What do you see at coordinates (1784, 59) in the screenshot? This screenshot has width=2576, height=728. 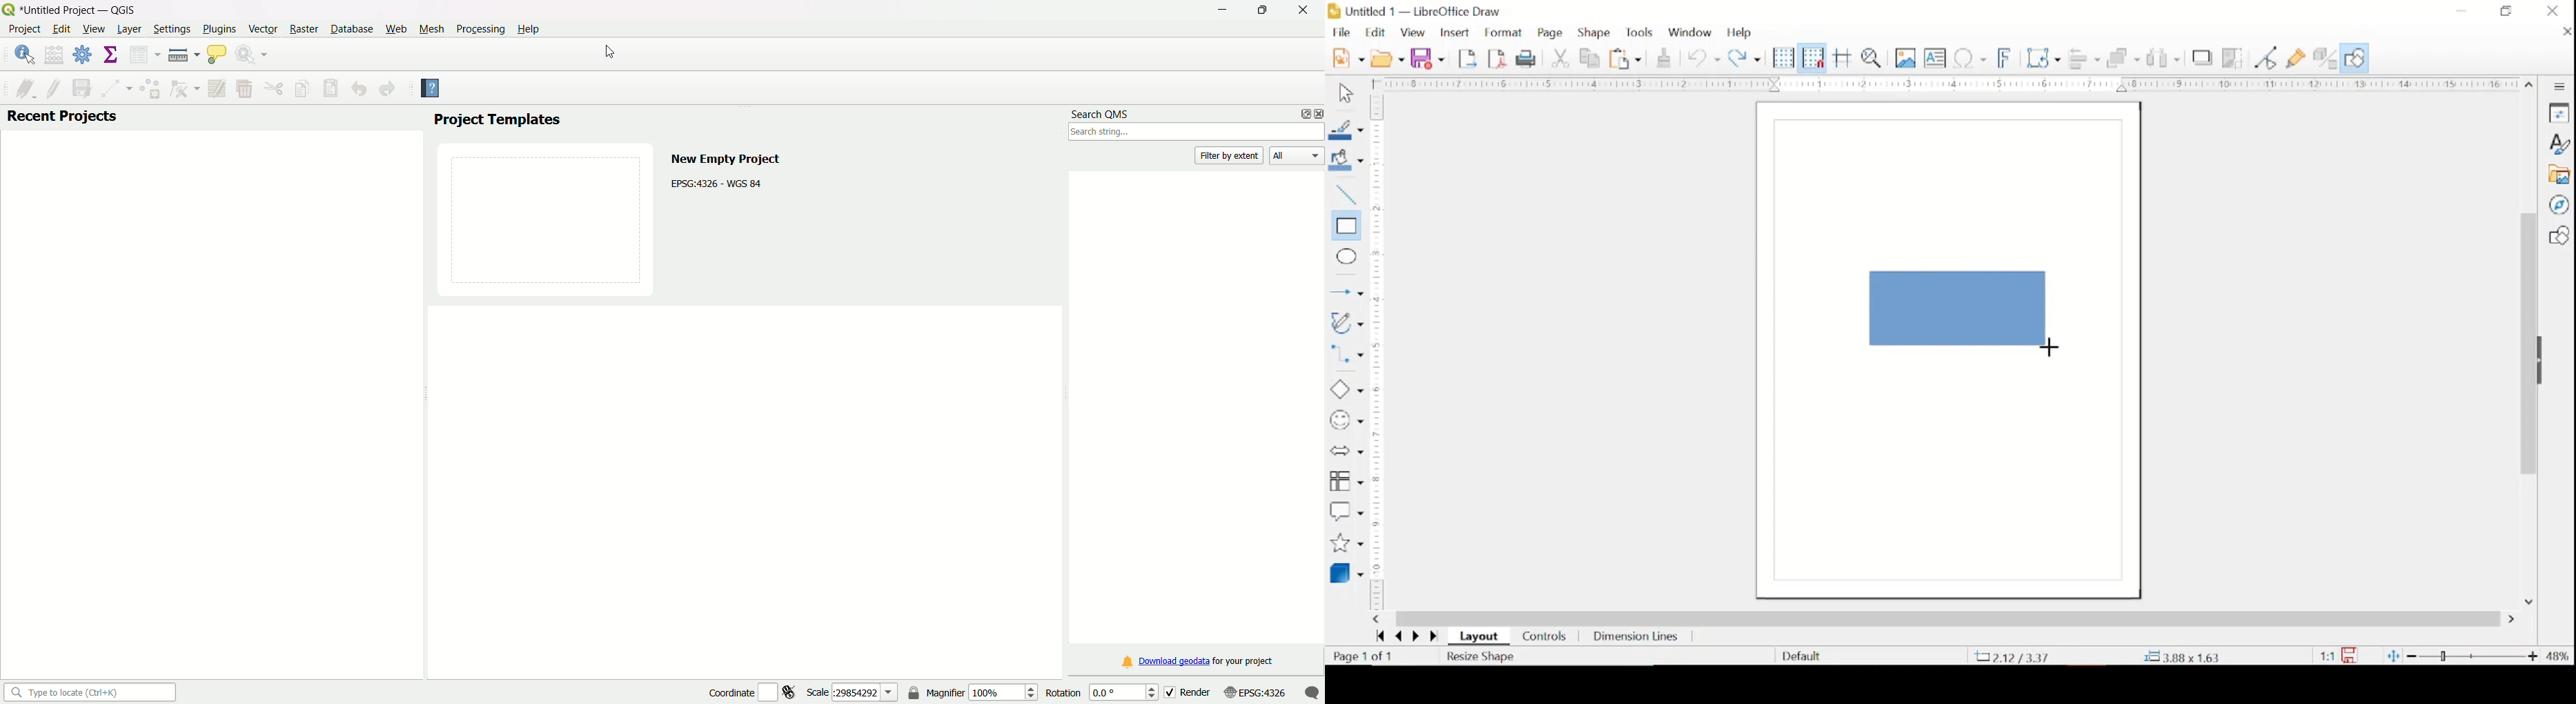 I see `display grid` at bounding box center [1784, 59].